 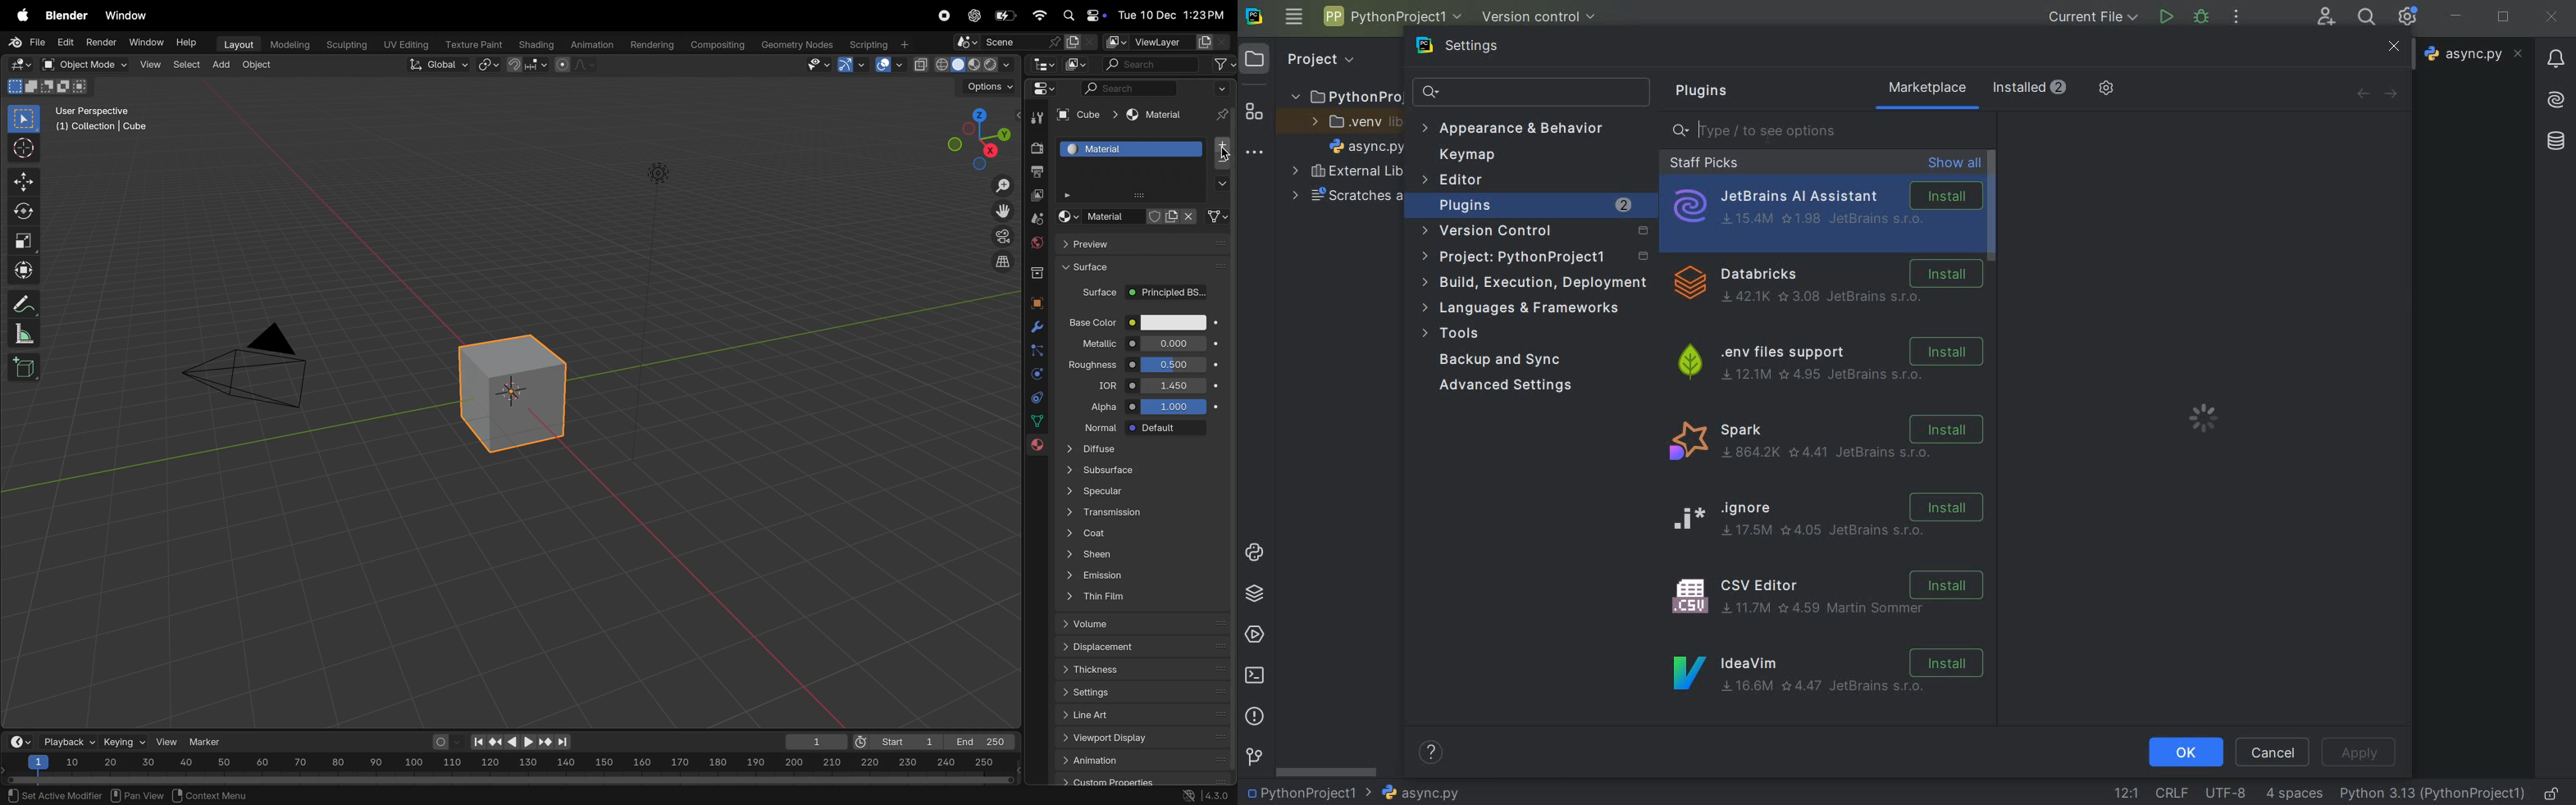 I want to click on current interpreter, so click(x=2432, y=794).